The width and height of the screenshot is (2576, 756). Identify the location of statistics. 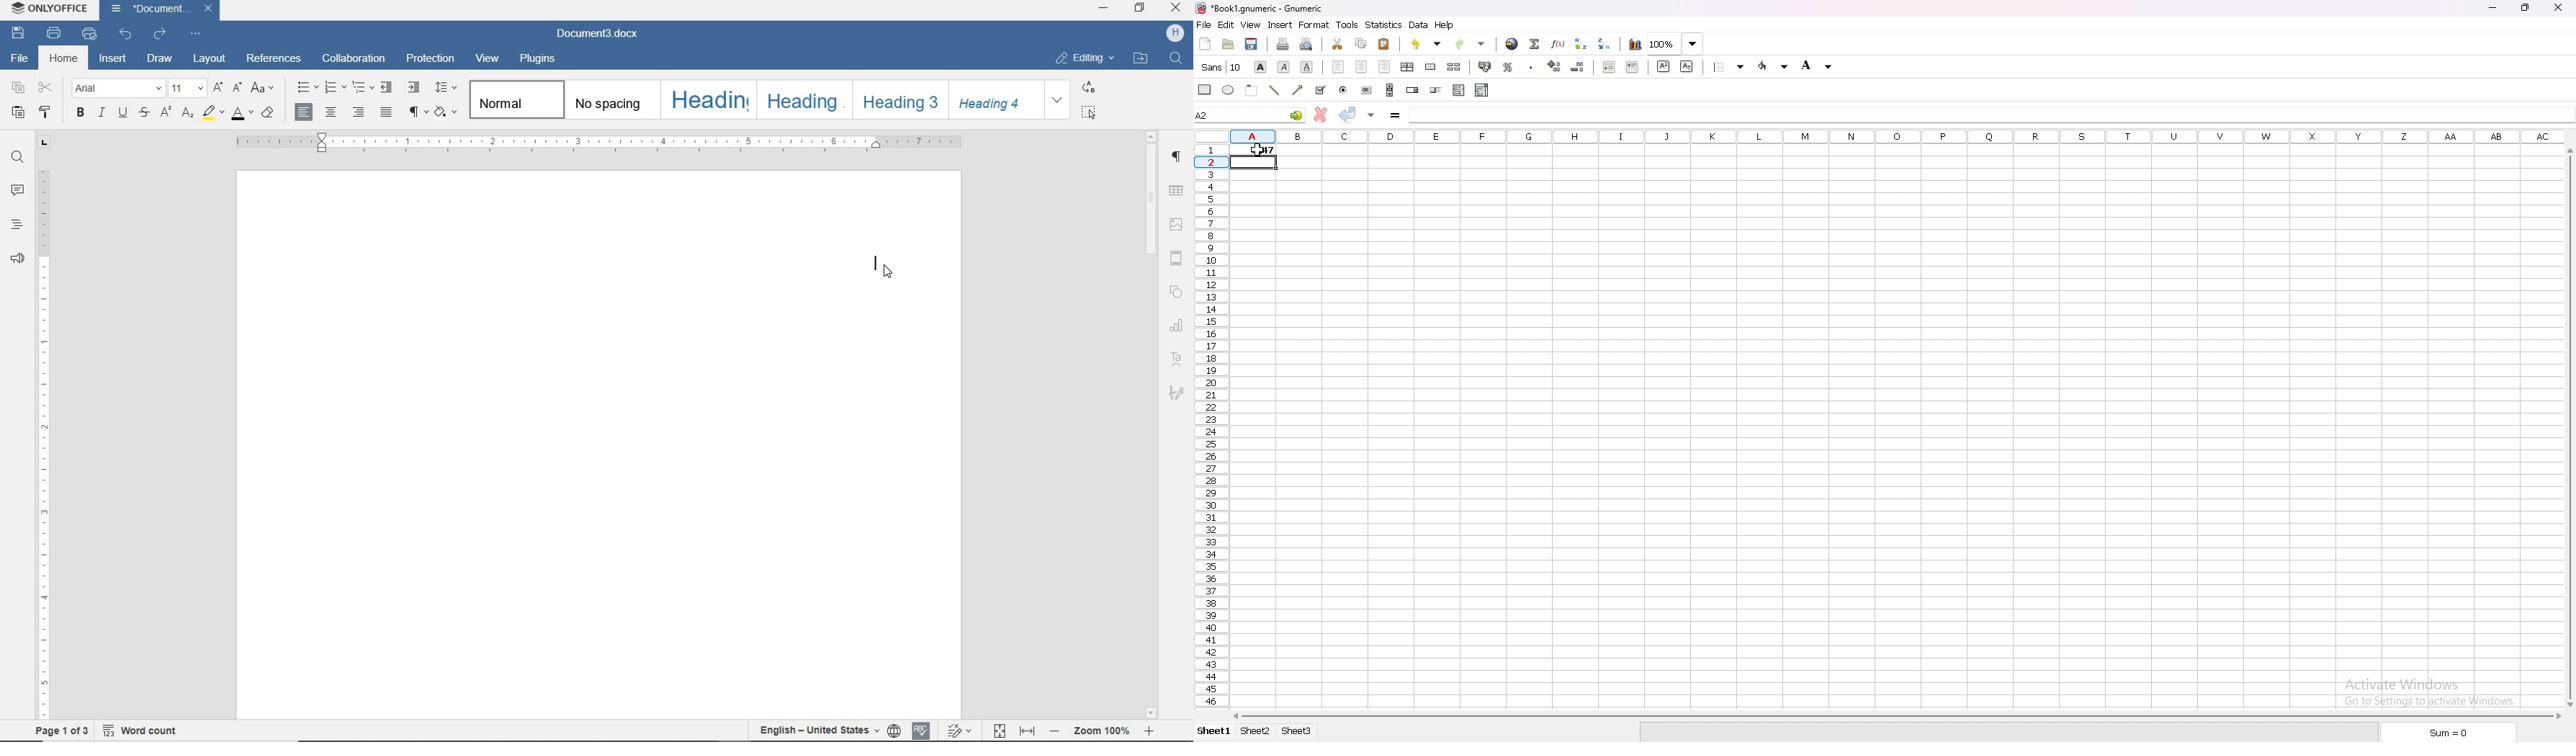
(1384, 24).